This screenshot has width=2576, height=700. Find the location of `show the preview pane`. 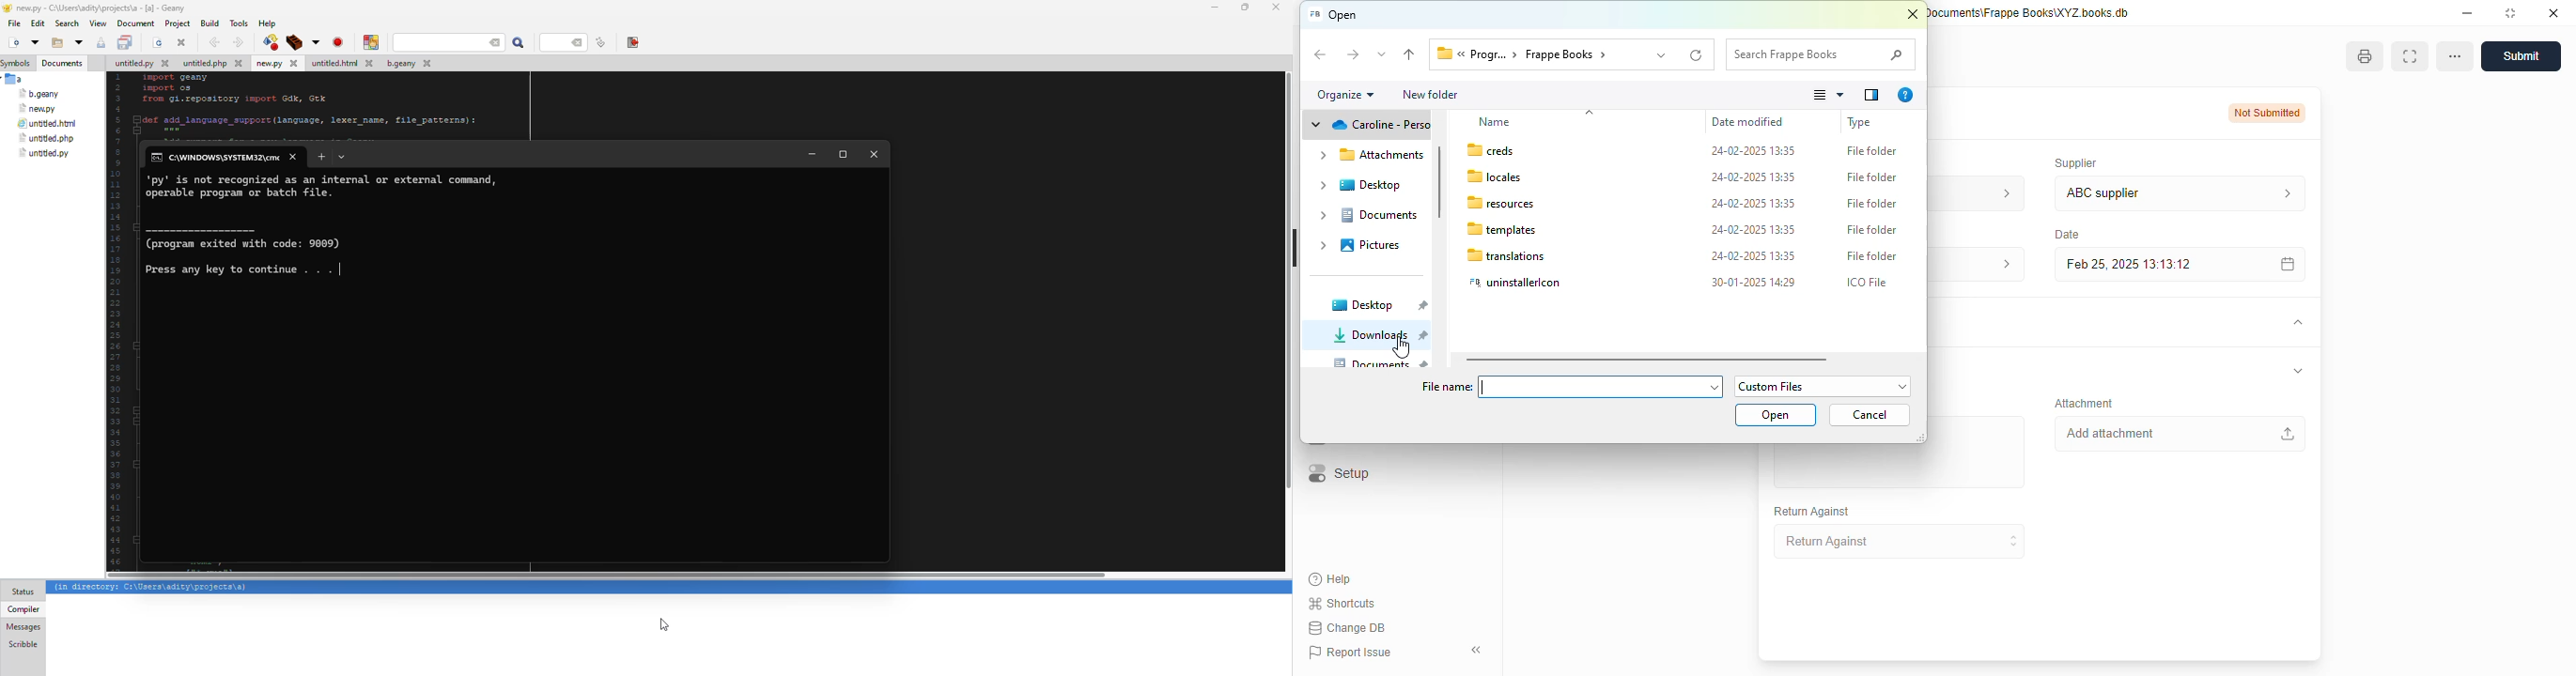

show the preview pane is located at coordinates (1871, 95).